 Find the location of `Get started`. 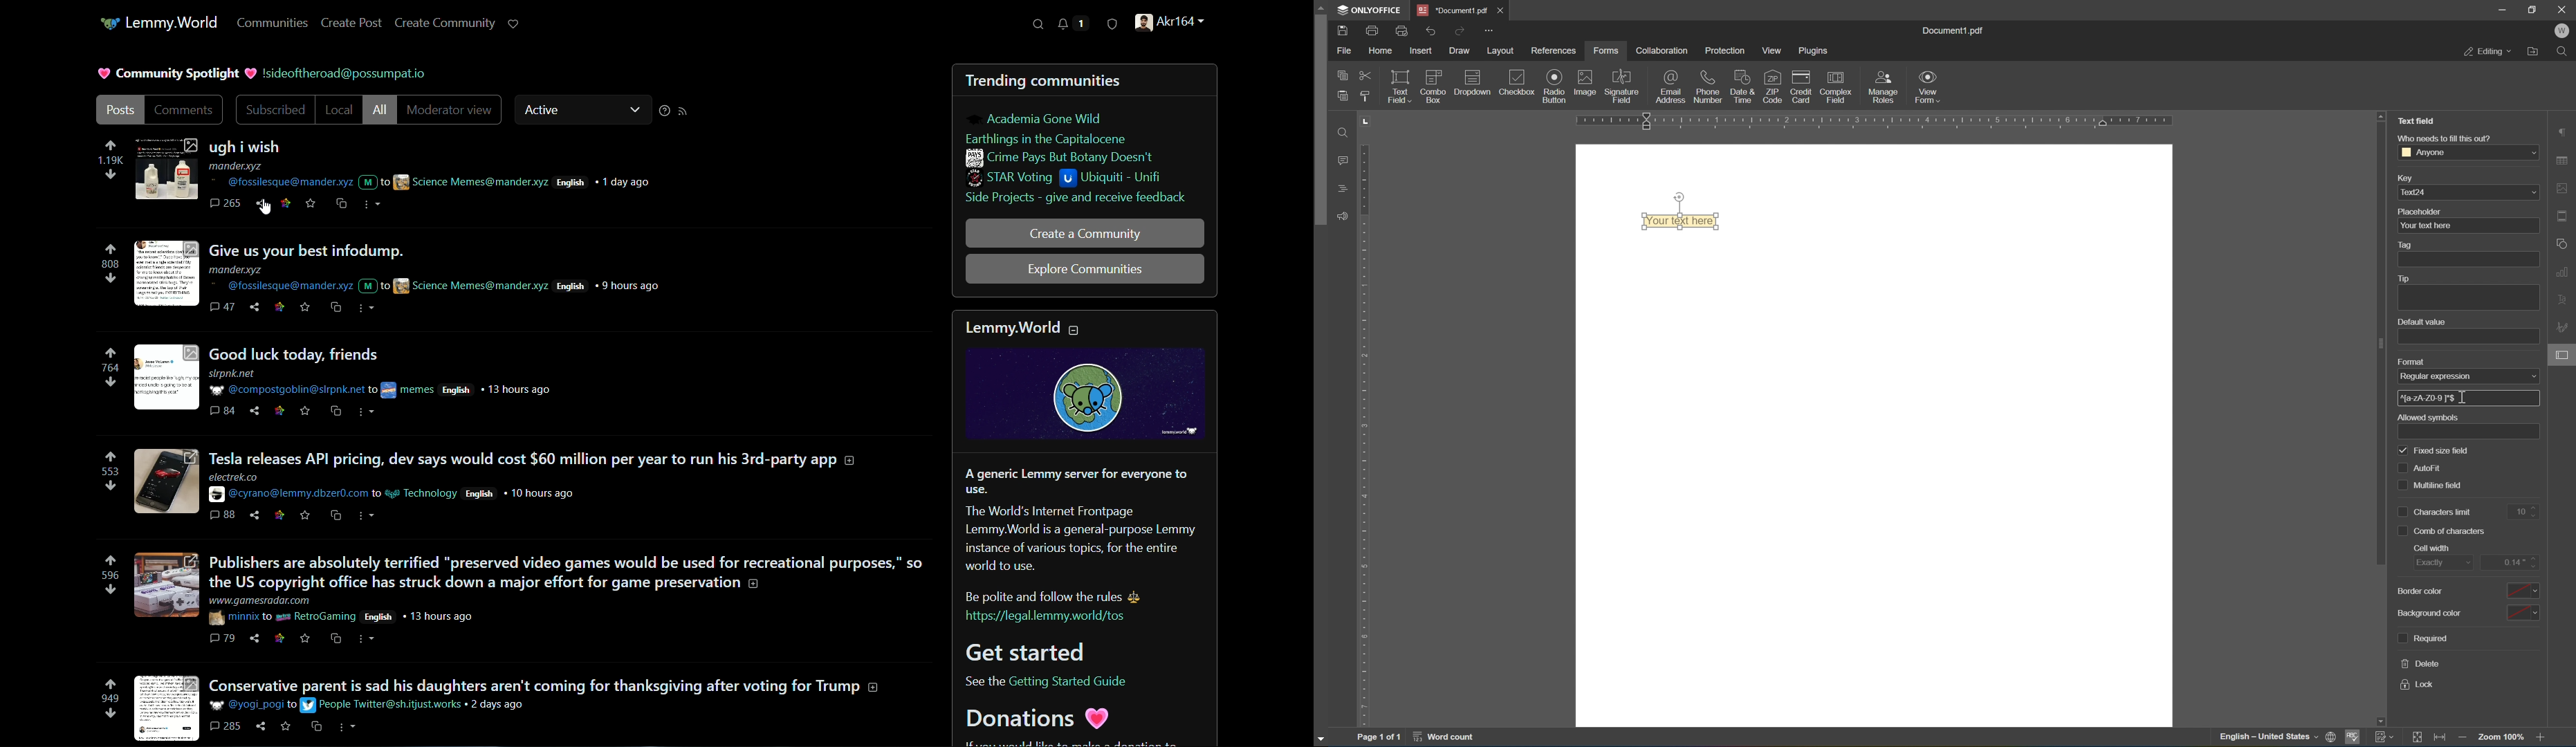

Get started is located at coordinates (1031, 651).